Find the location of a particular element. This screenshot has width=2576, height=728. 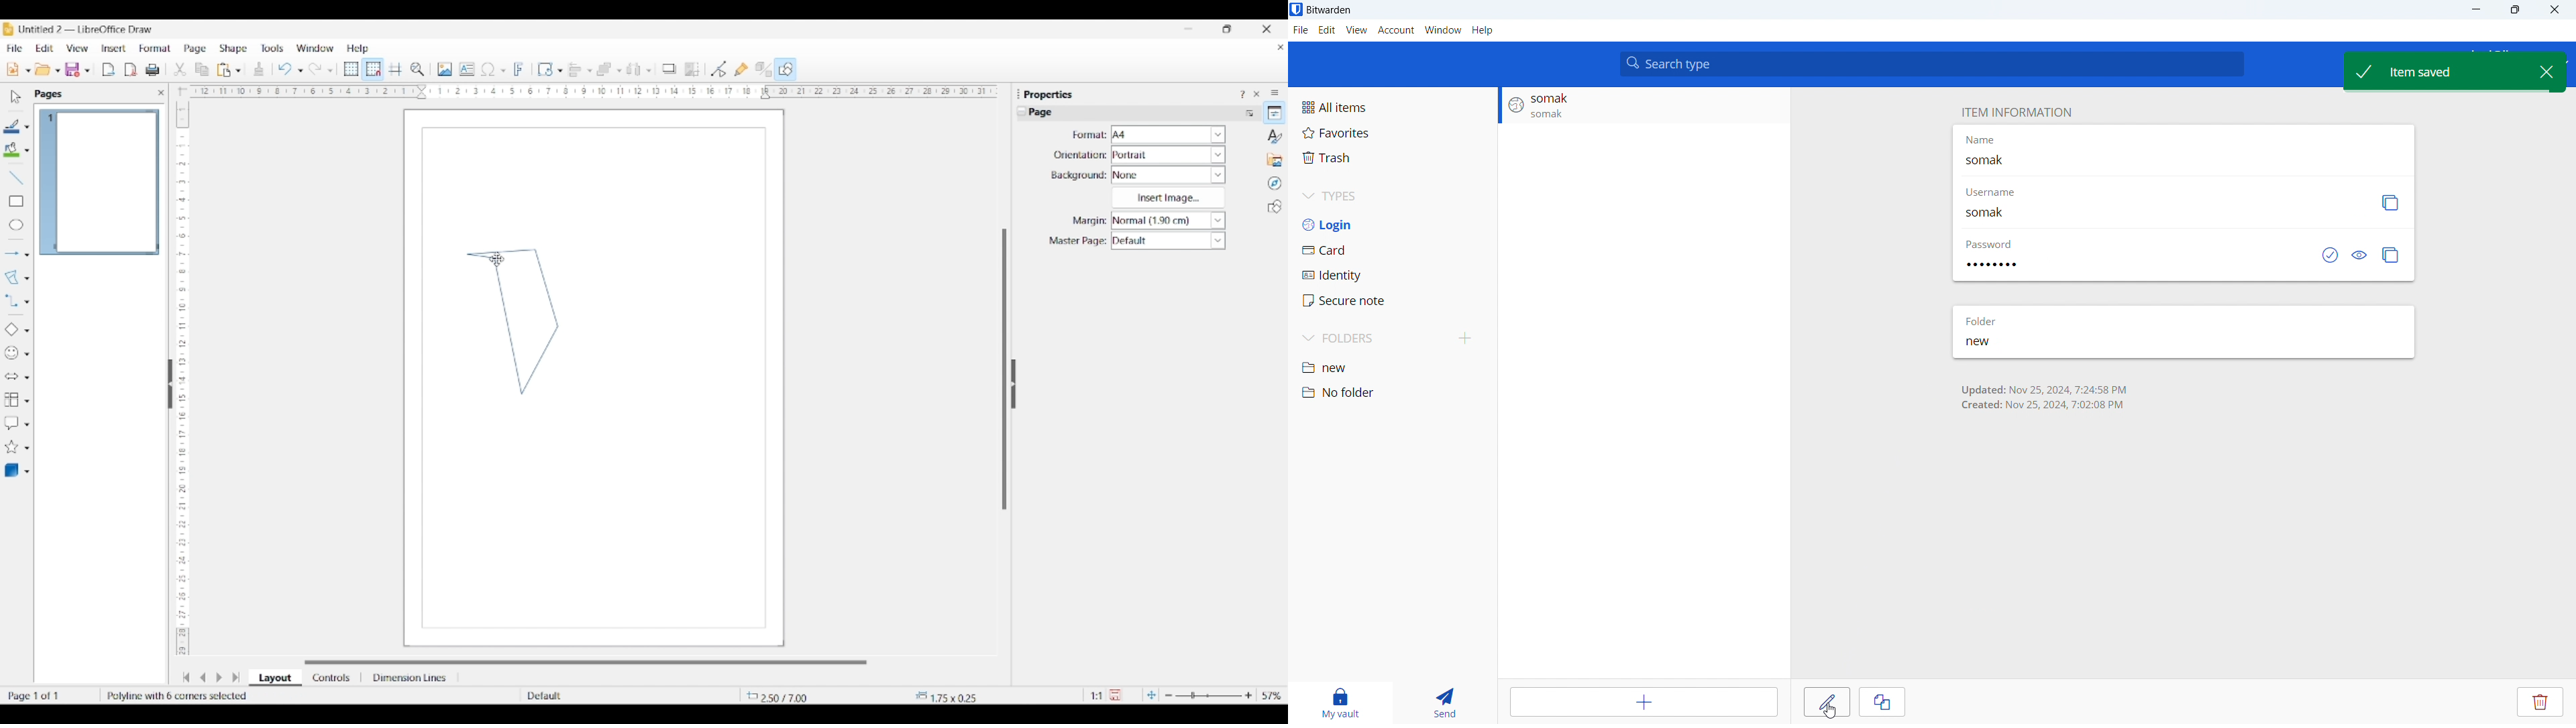

Line 5 is located at coordinates (482, 257).